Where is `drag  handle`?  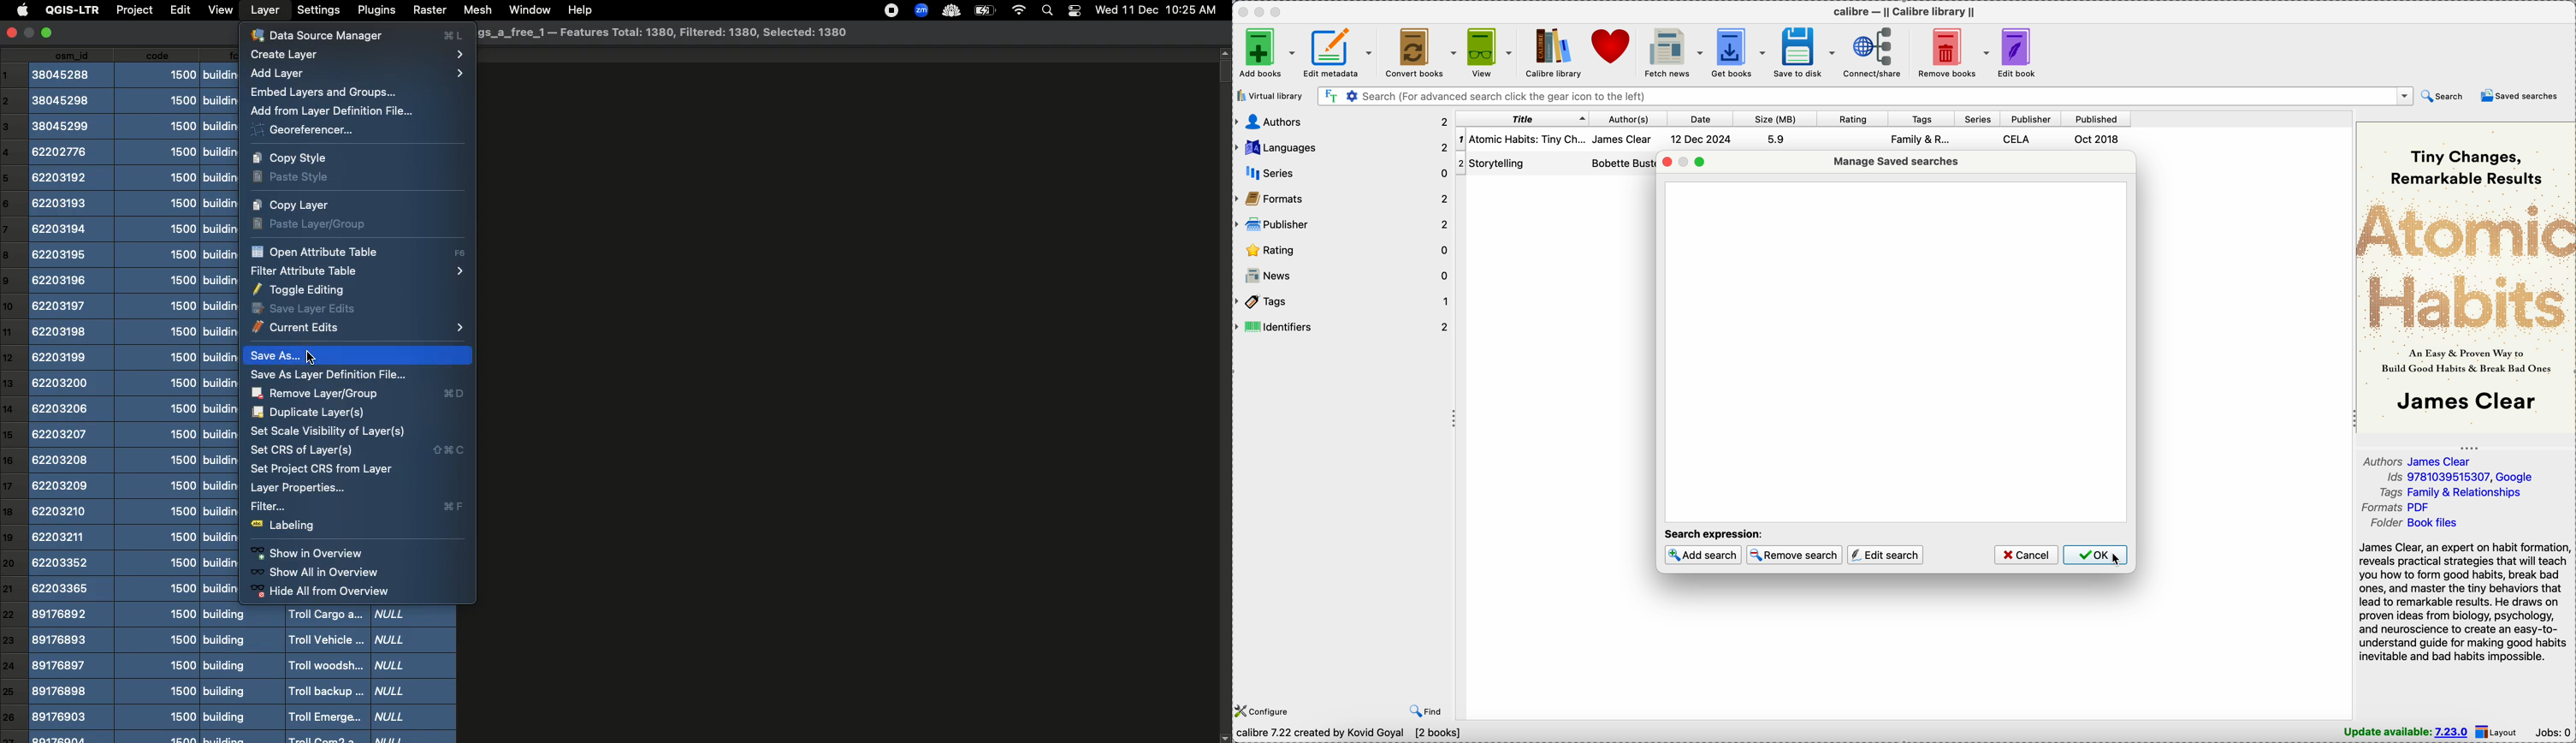 drag  handle is located at coordinates (2470, 446).